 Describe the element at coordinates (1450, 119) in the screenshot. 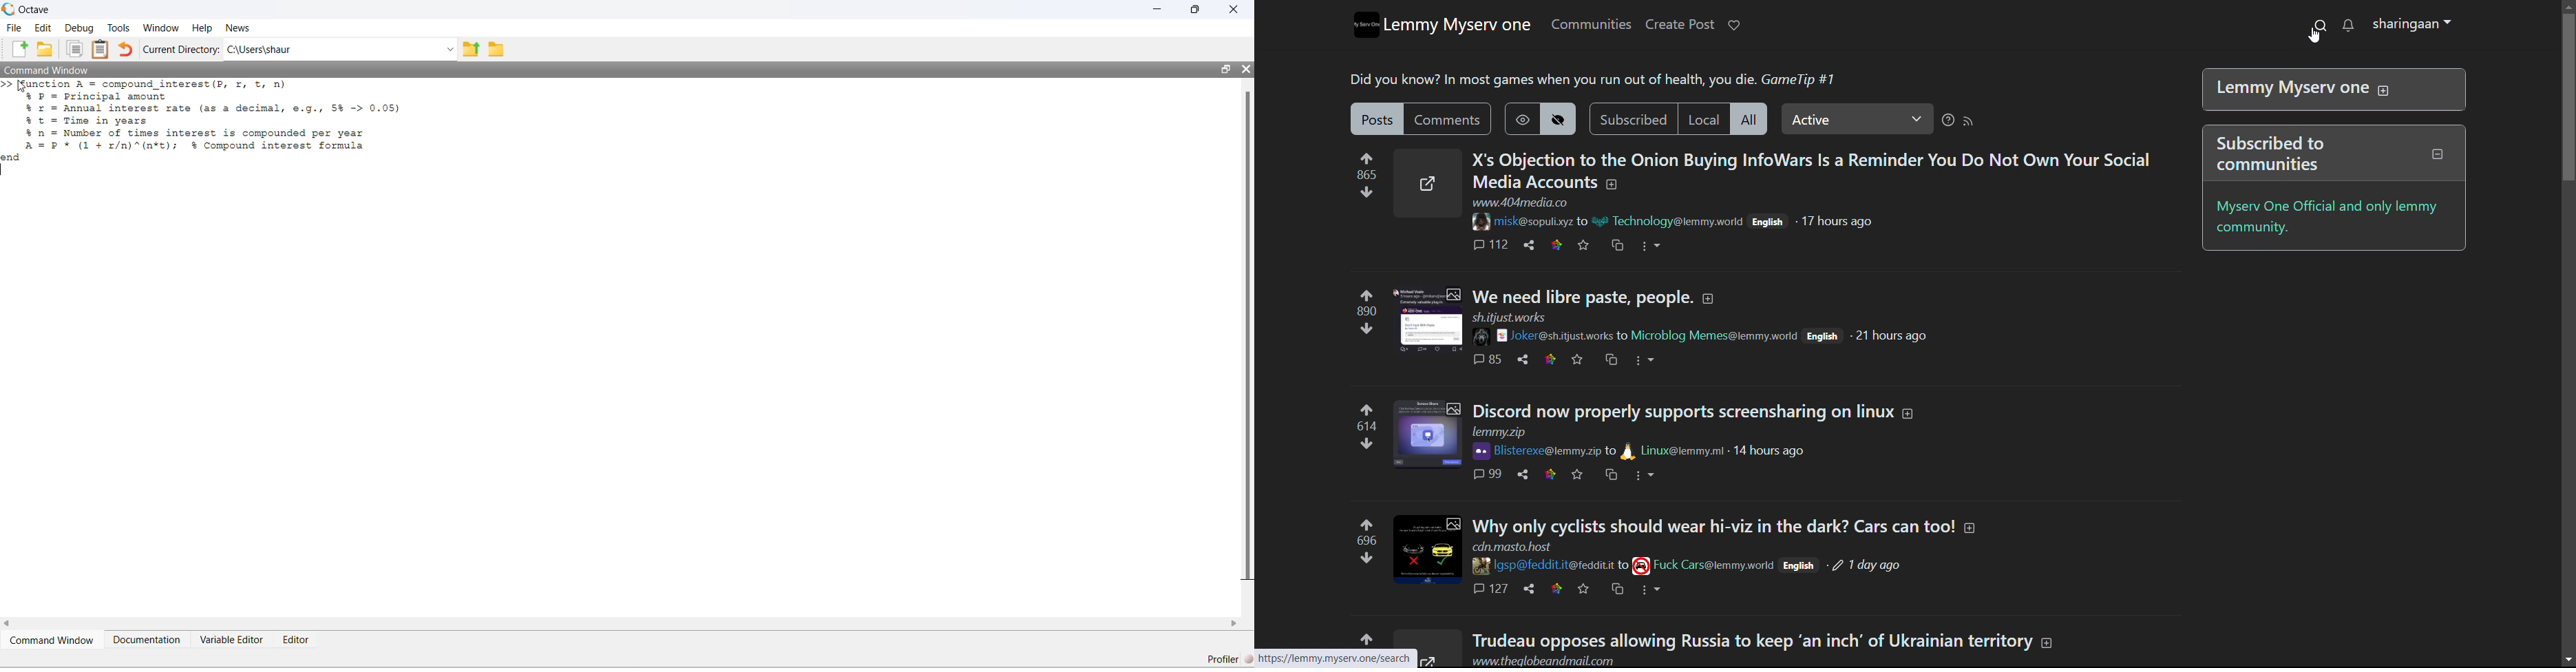

I see `comments` at that location.